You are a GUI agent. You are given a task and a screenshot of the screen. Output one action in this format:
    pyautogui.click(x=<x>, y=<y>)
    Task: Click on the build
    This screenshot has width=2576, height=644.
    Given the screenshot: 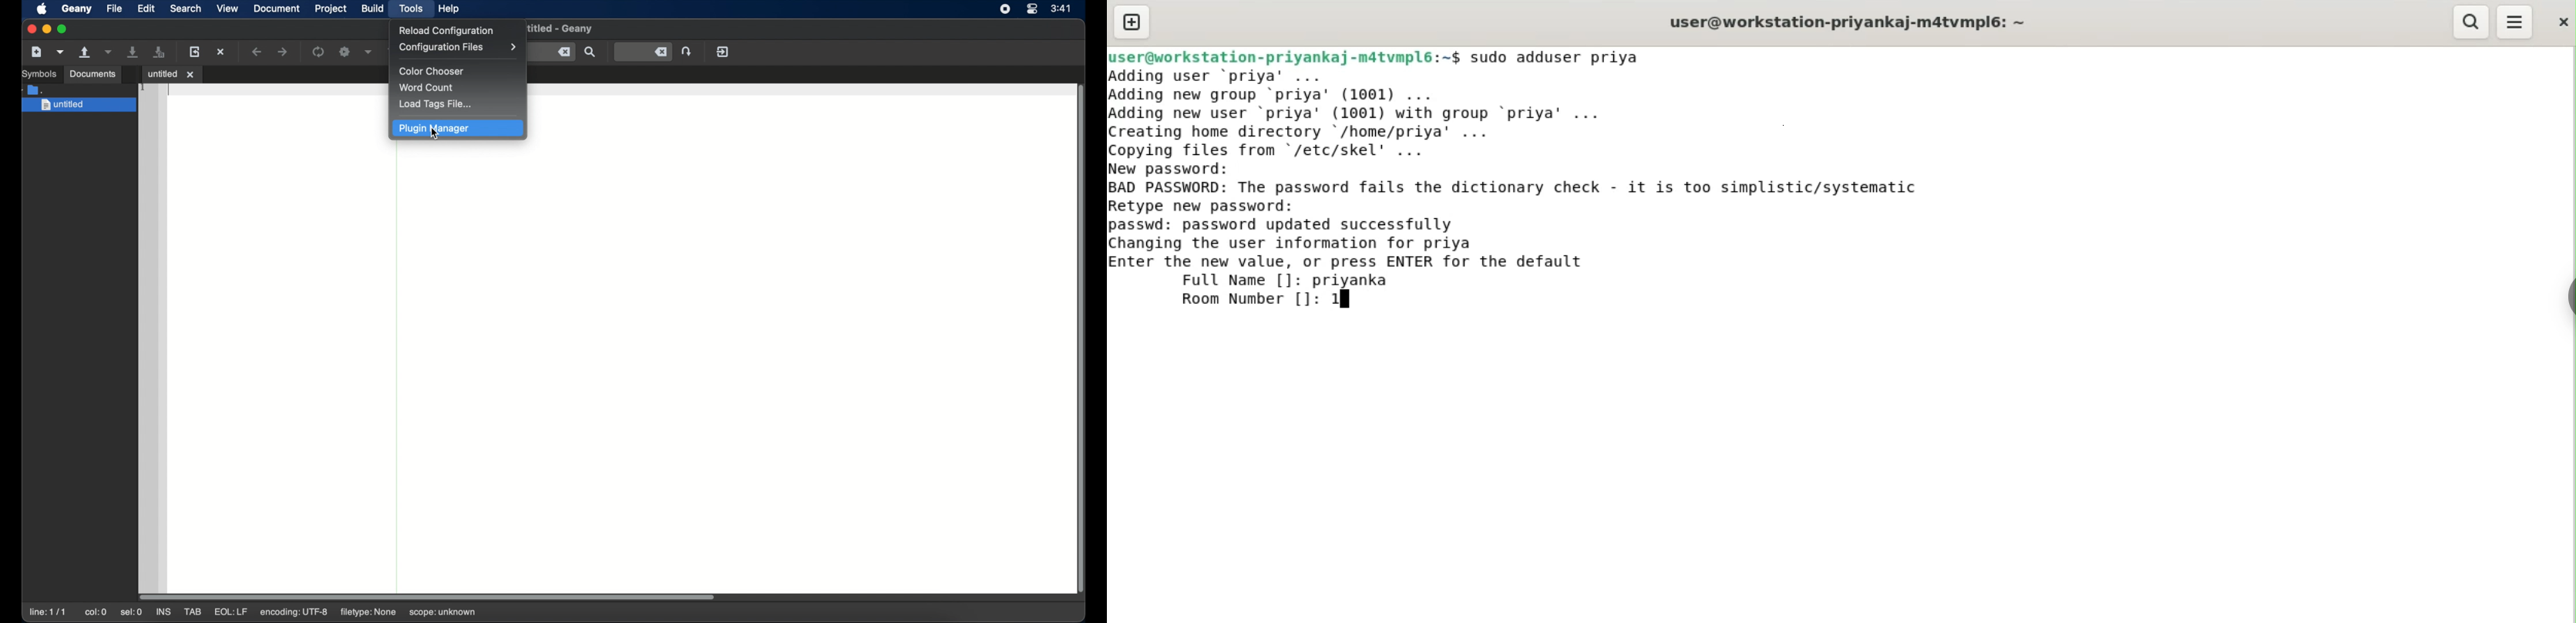 What is the action you would take?
    pyautogui.click(x=373, y=9)
    